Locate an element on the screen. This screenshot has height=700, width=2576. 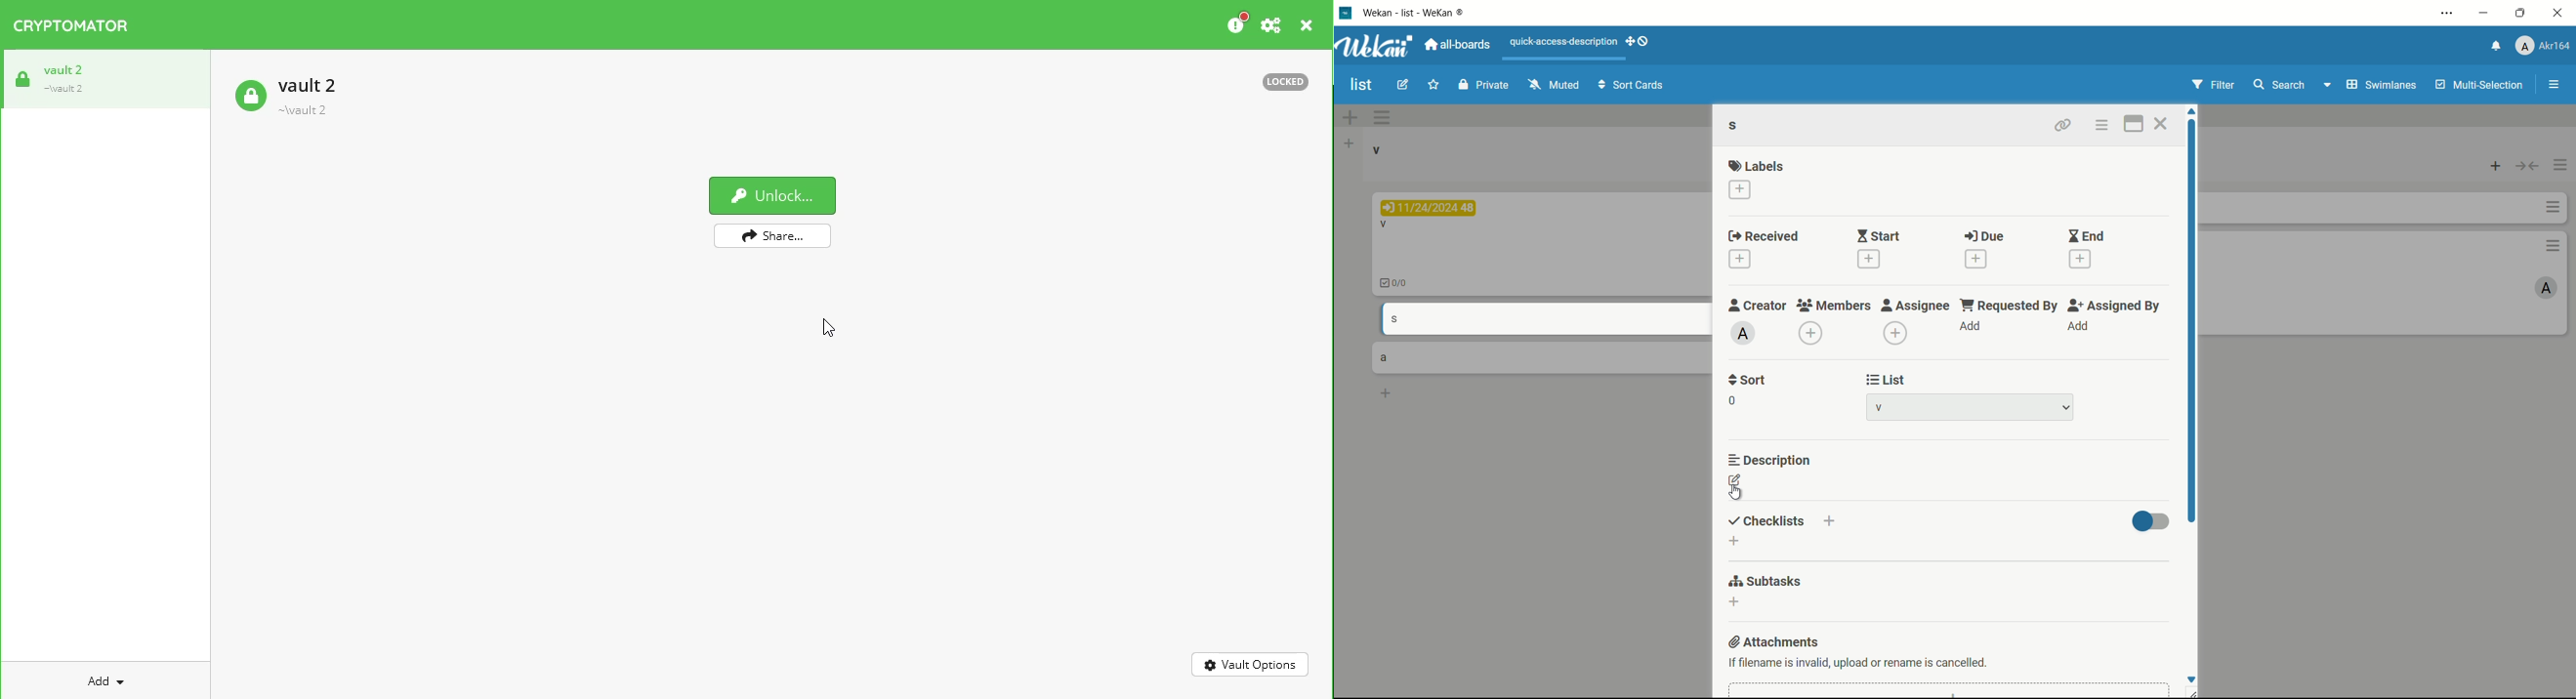
due is located at coordinates (1985, 236).